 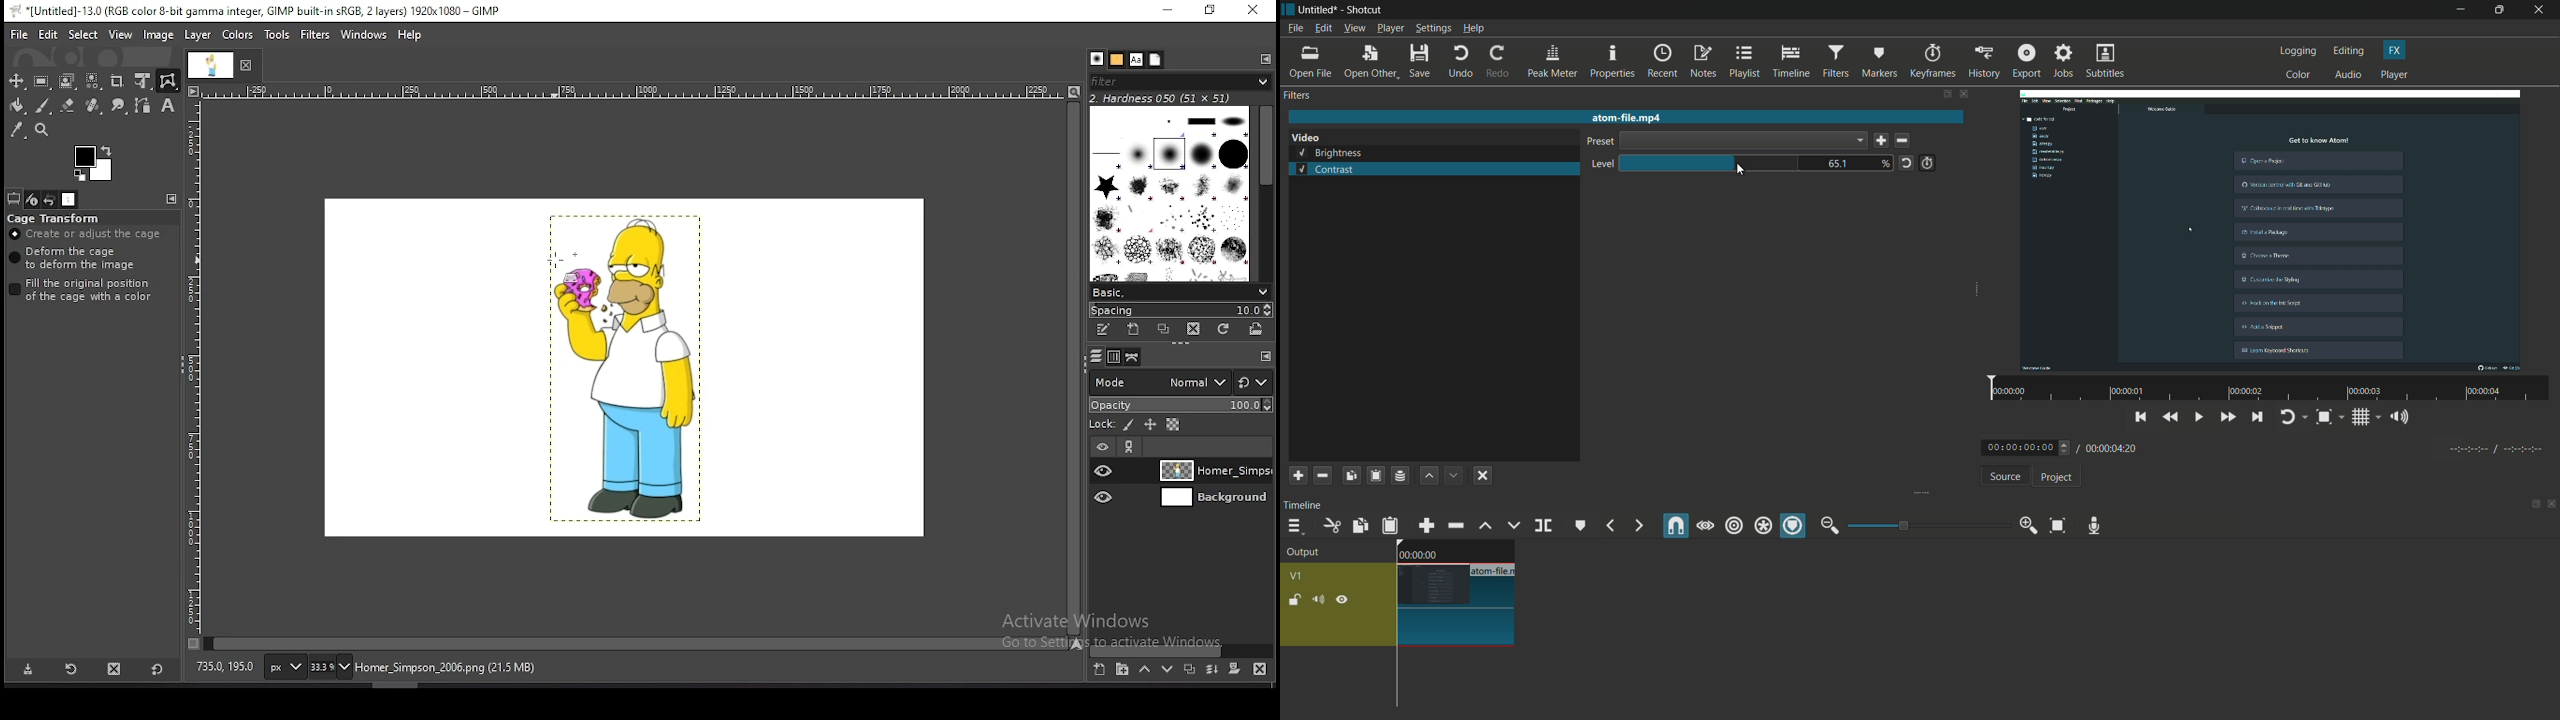 I want to click on view menu, so click(x=1354, y=28).